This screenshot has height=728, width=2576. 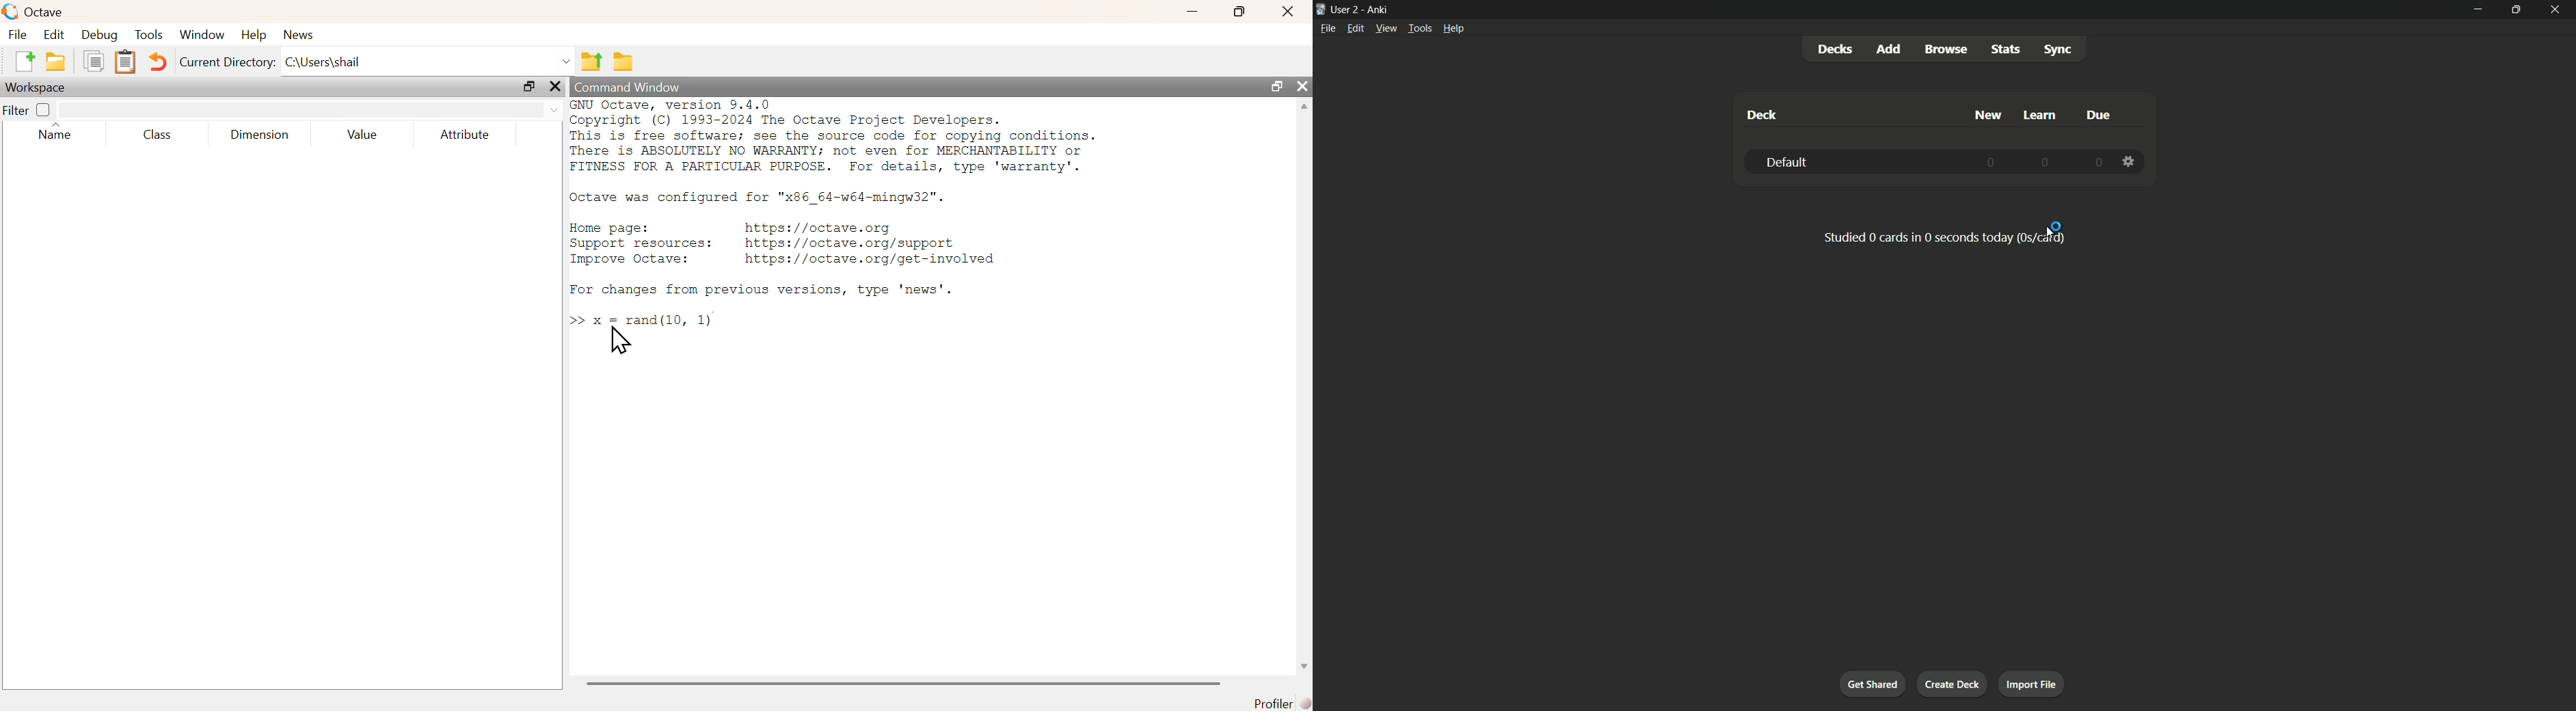 I want to click on tools, so click(x=150, y=36).